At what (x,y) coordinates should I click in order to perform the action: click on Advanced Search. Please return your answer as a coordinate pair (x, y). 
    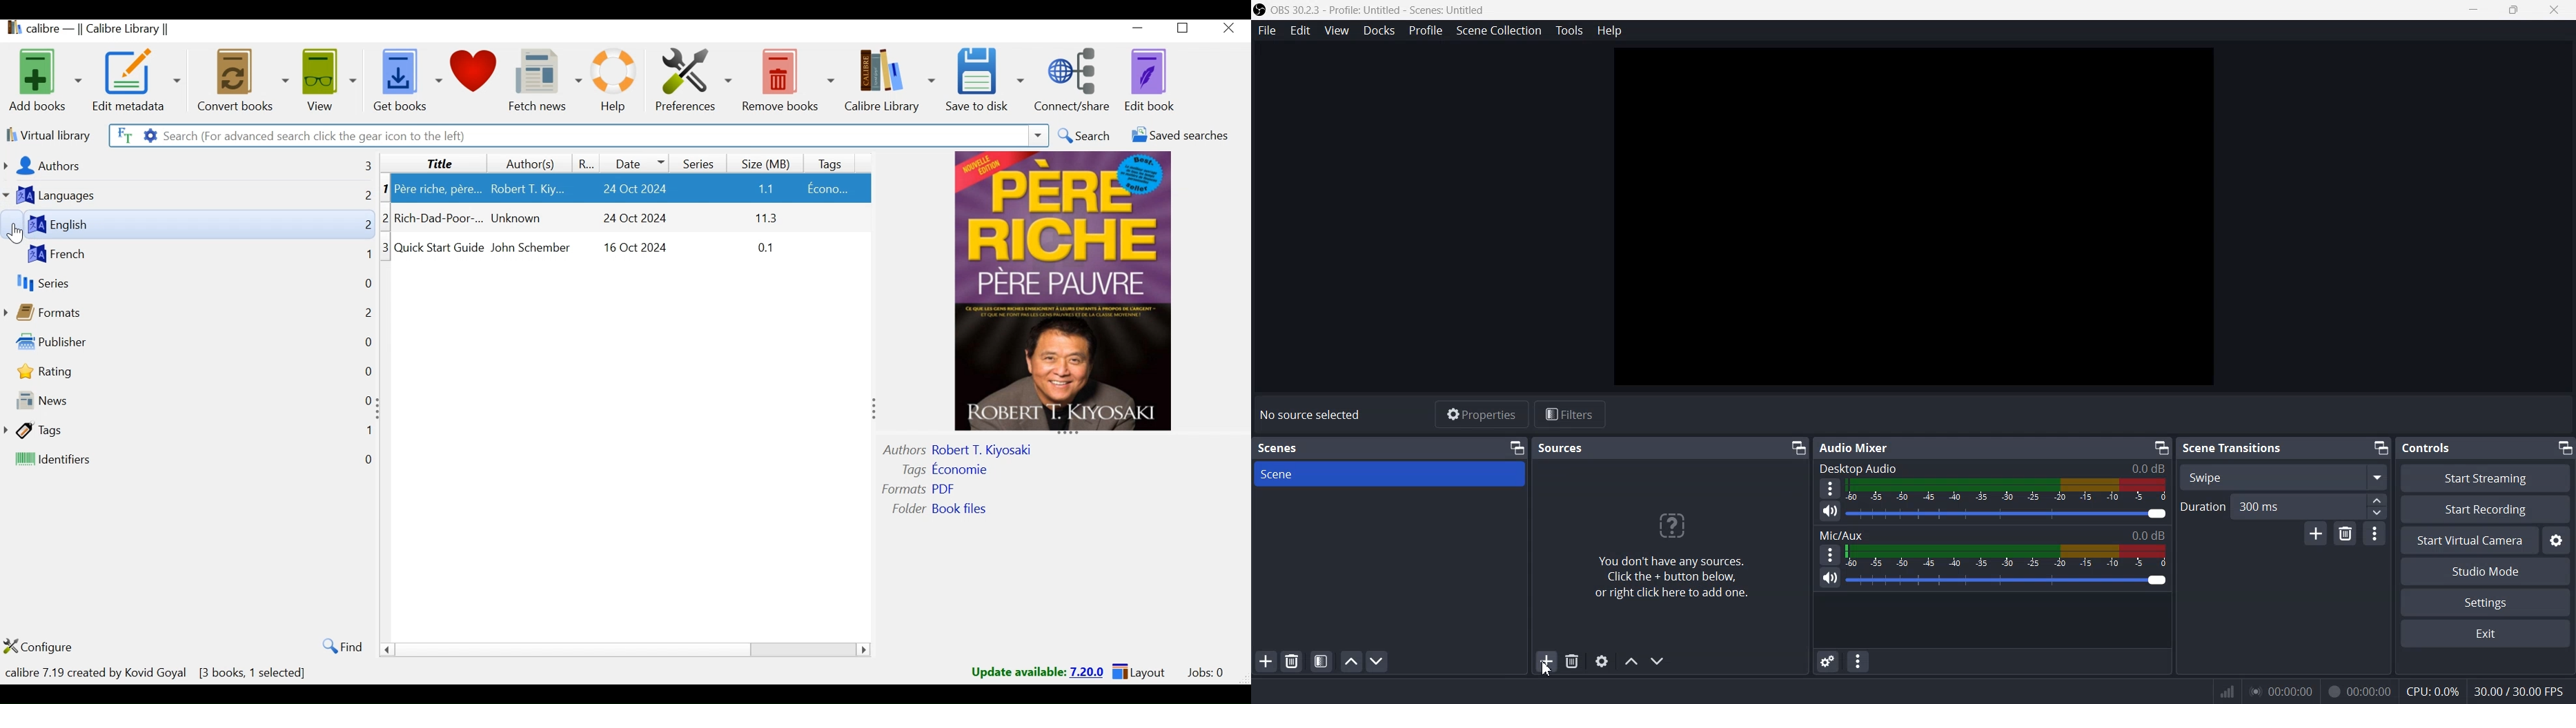
    Looking at the image, I should click on (147, 136).